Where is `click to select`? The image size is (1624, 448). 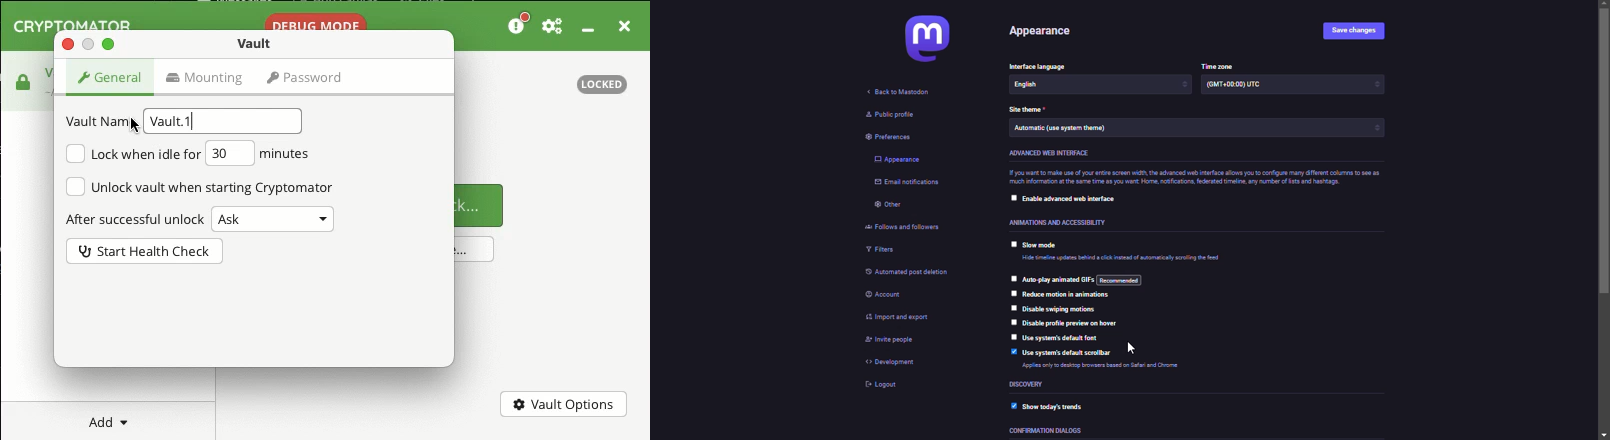
click to select is located at coordinates (1013, 338).